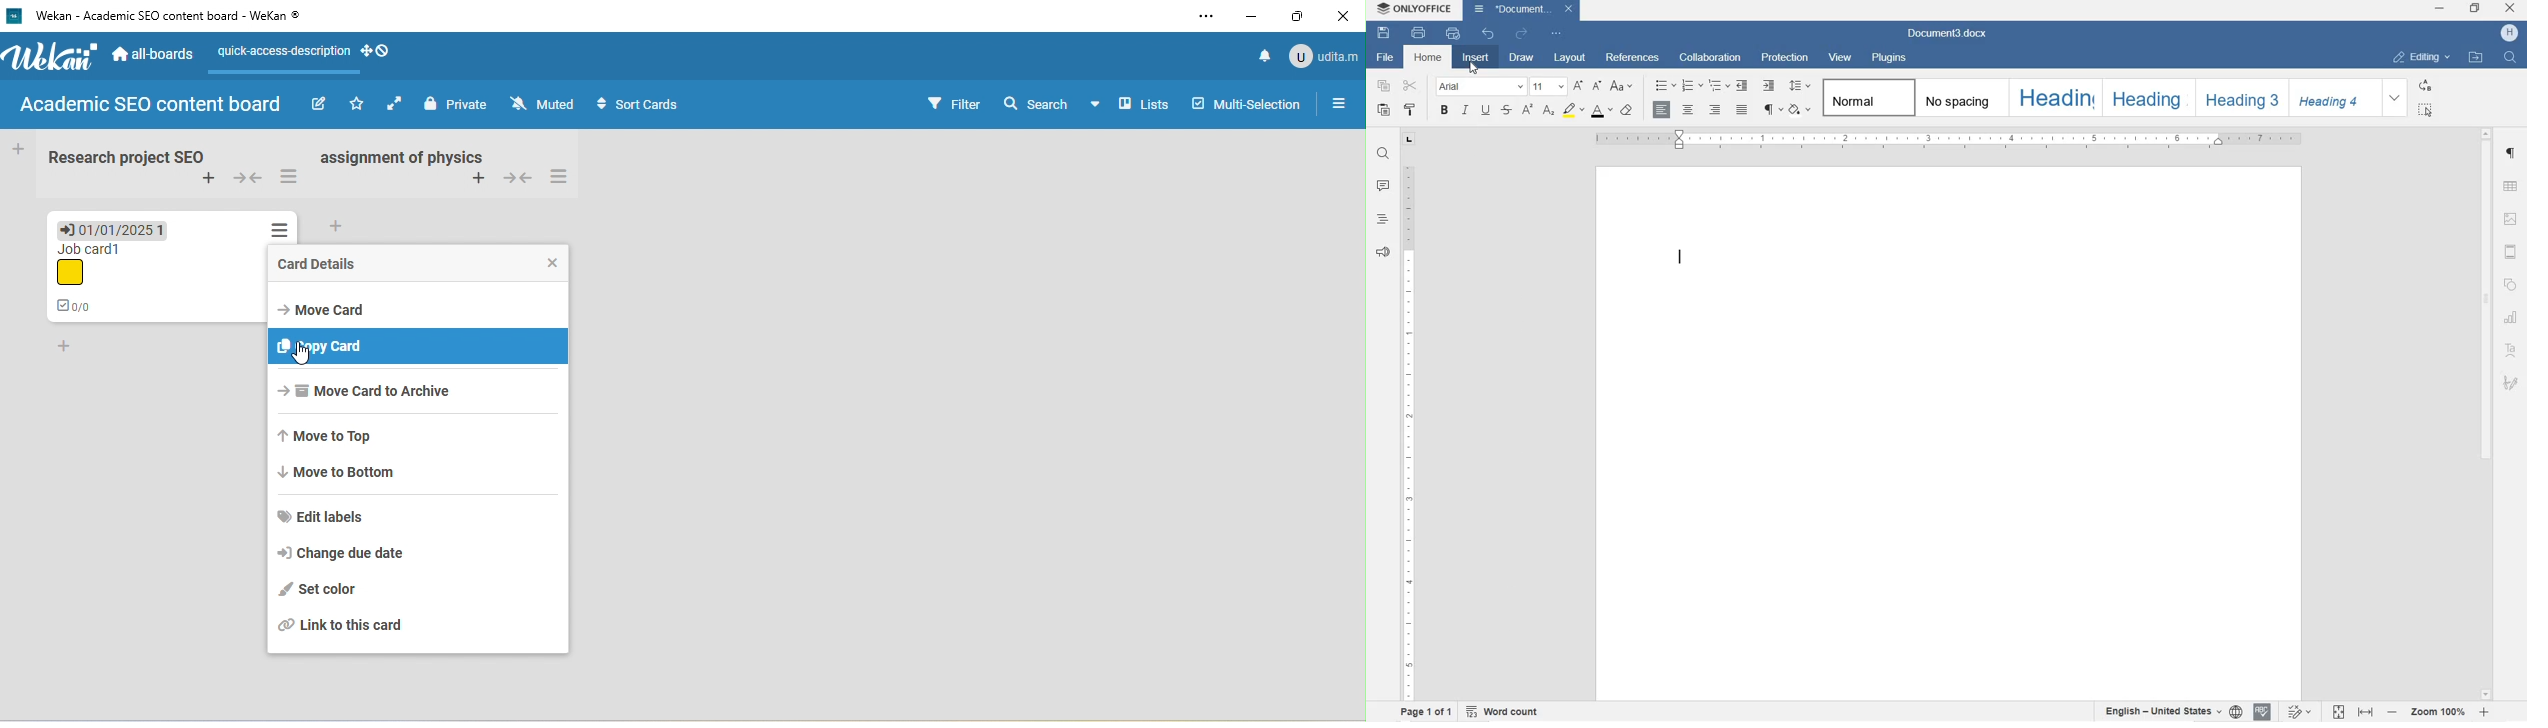 The height and width of the screenshot is (728, 2548). Describe the element at coordinates (2262, 712) in the screenshot. I see `SPELL CHECKING` at that location.